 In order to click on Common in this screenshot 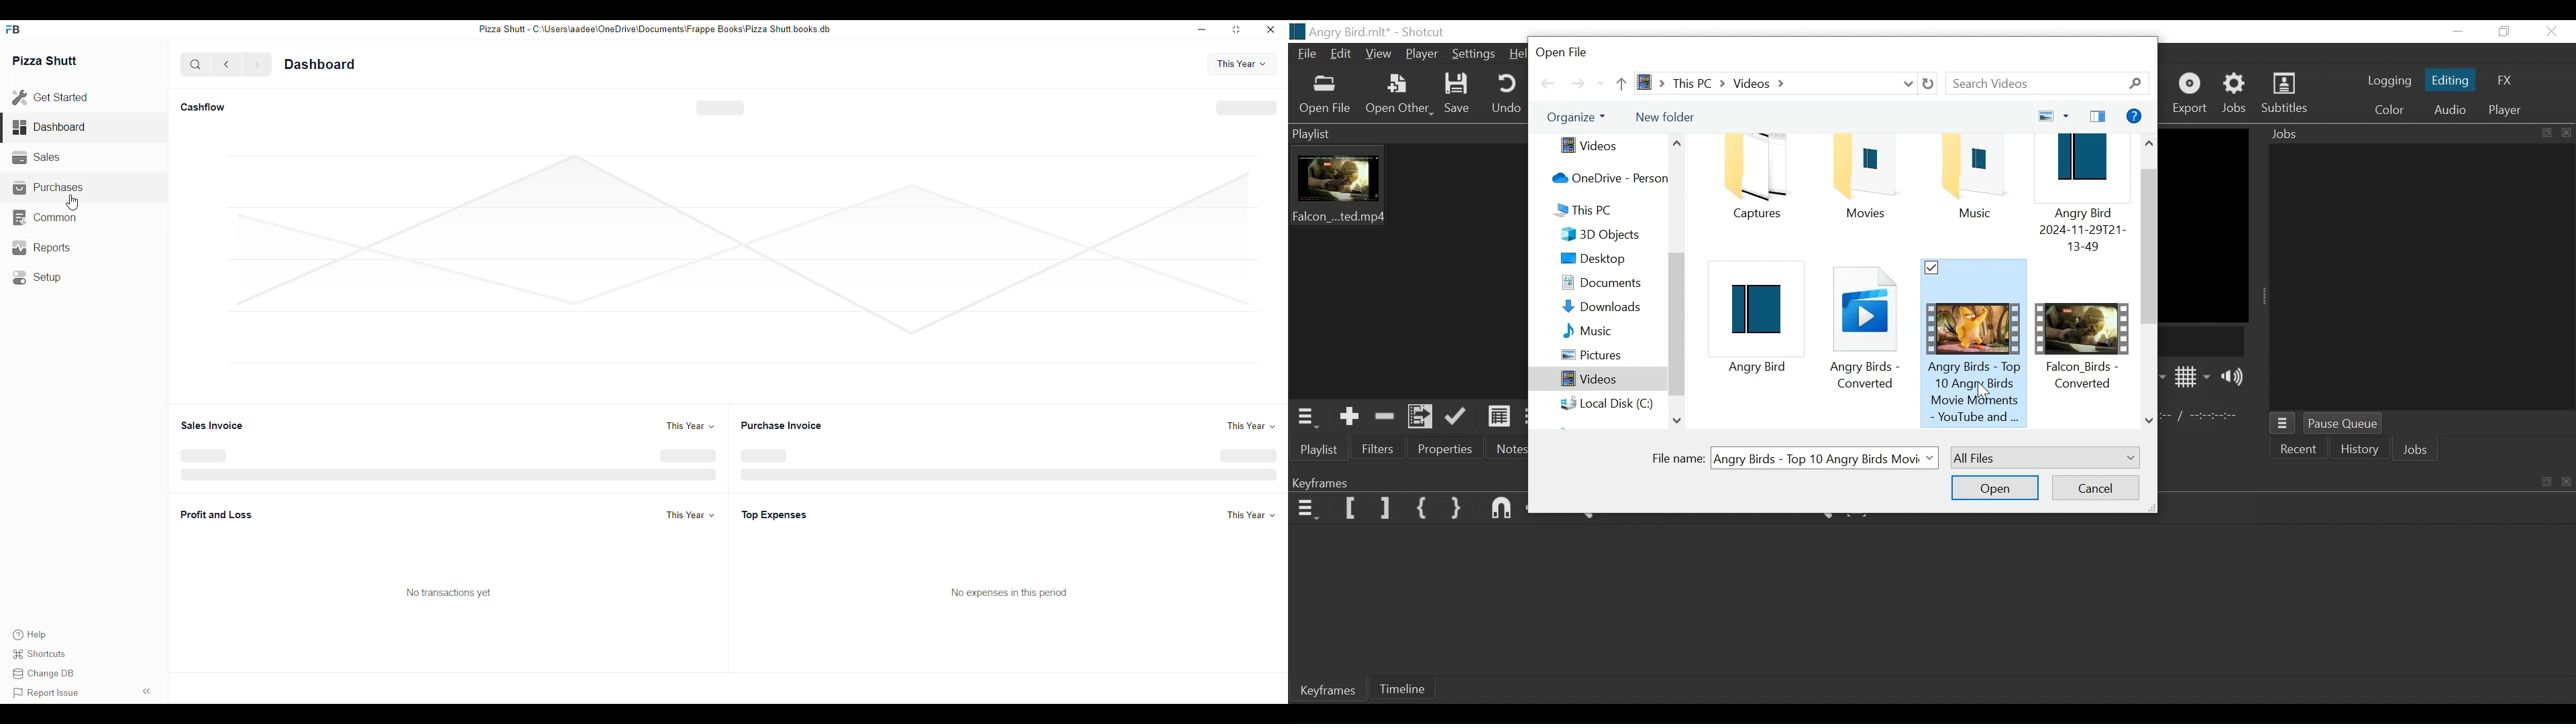, I will do `click(46, 216)`.